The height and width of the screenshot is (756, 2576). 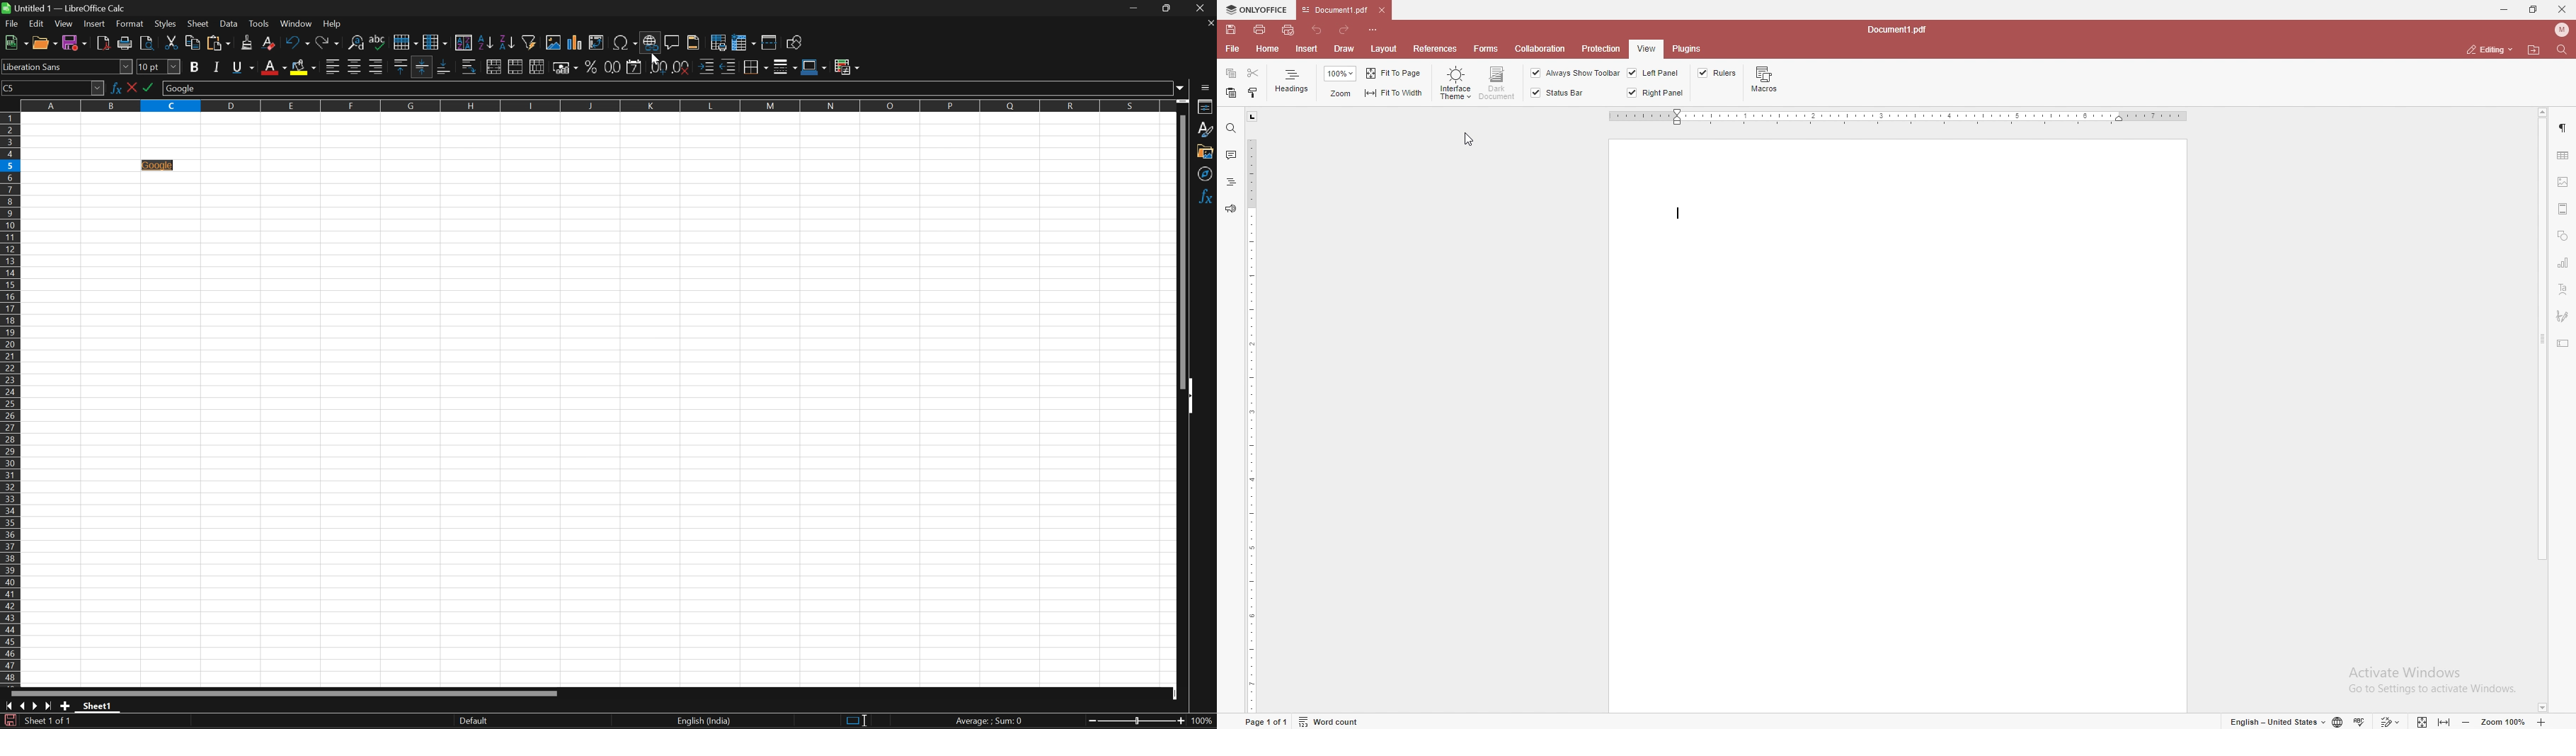 What do you see at coordinates (16, 42) in the screenshot?
I see `New` at bounding box center [16, 42].